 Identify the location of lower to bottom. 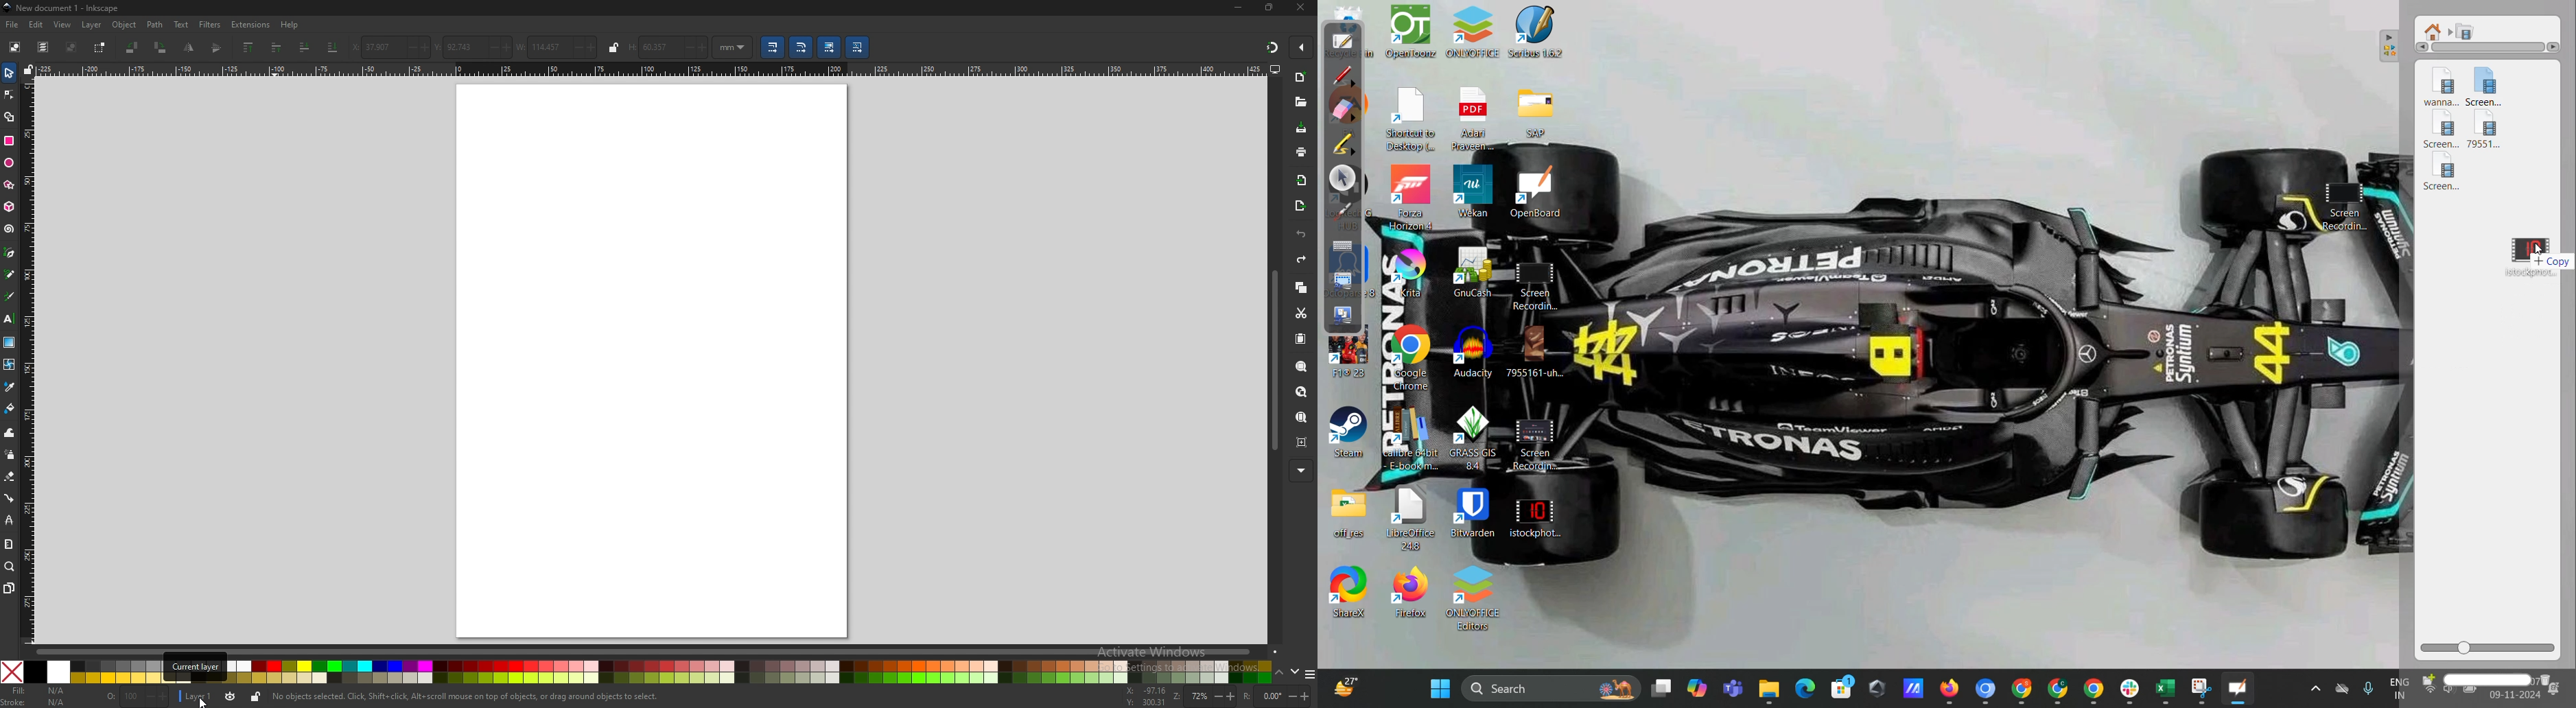
(333, 47).